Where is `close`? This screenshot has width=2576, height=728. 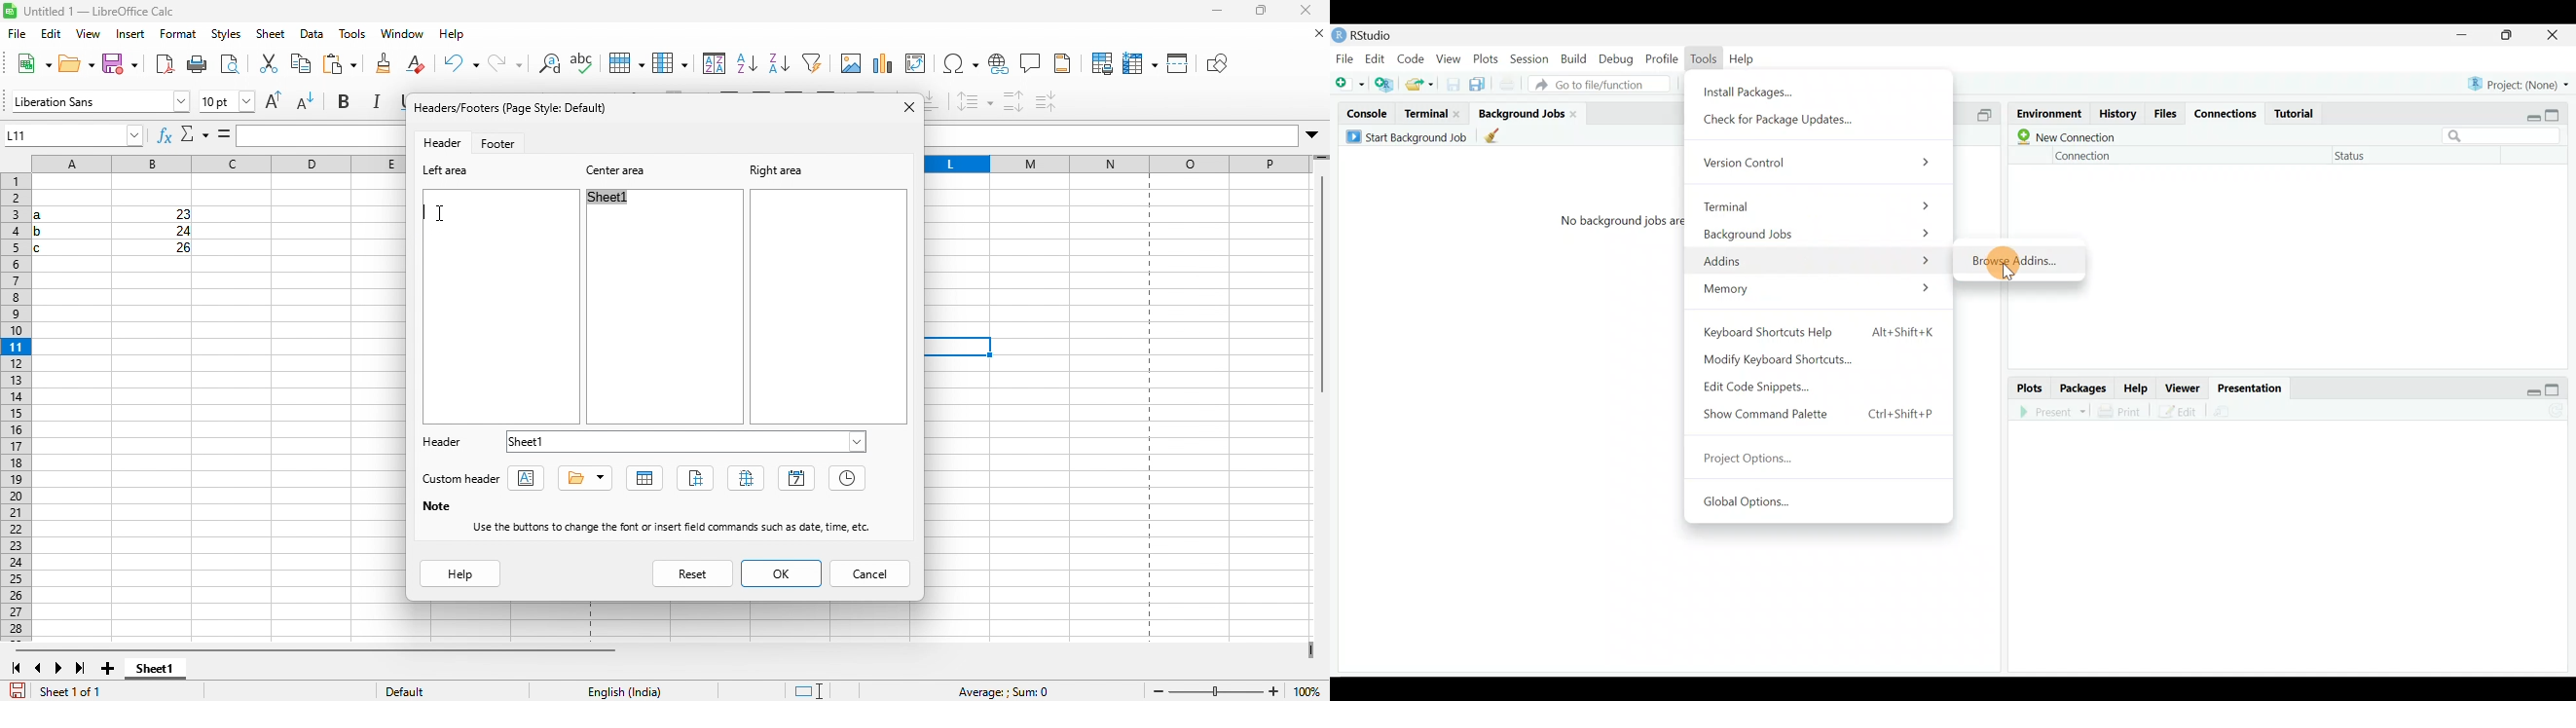
close is located at coordinates (2553, 35).